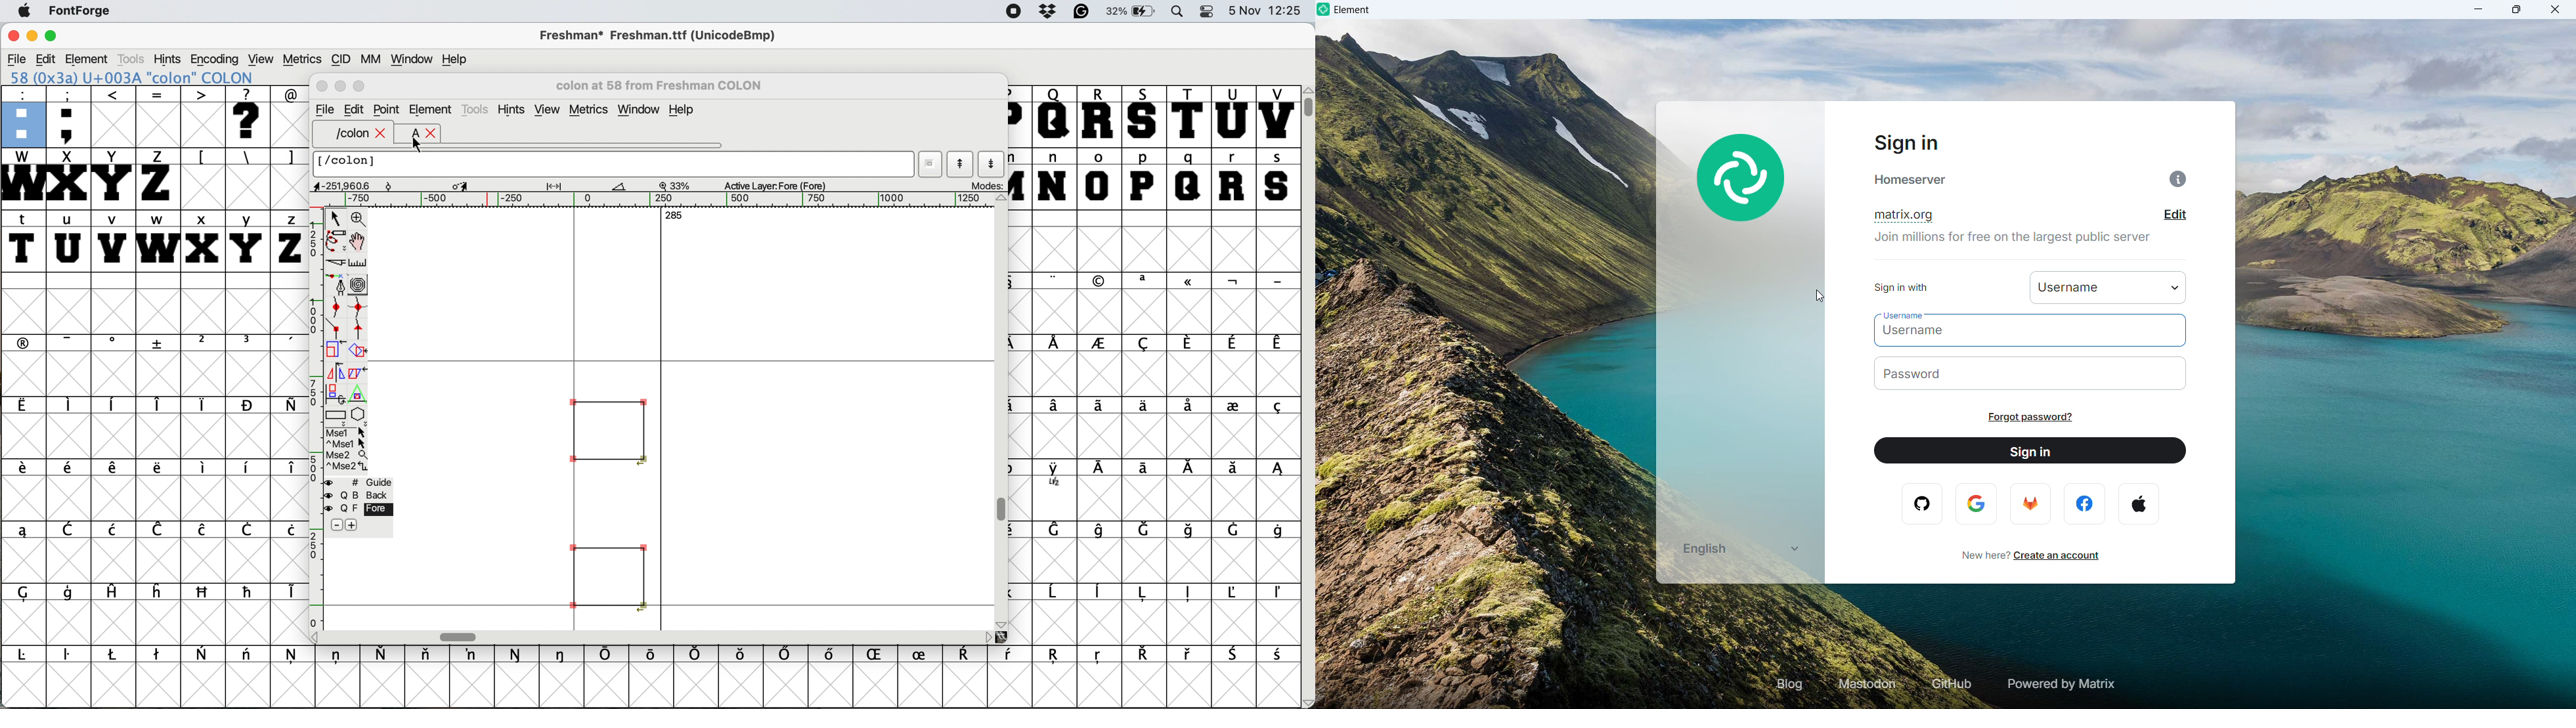 This screenshot has width=2576, height=728. What do you see at coordinates (340, 58) in the screenshot?
I see `cid` at bounding box center [340, 58].